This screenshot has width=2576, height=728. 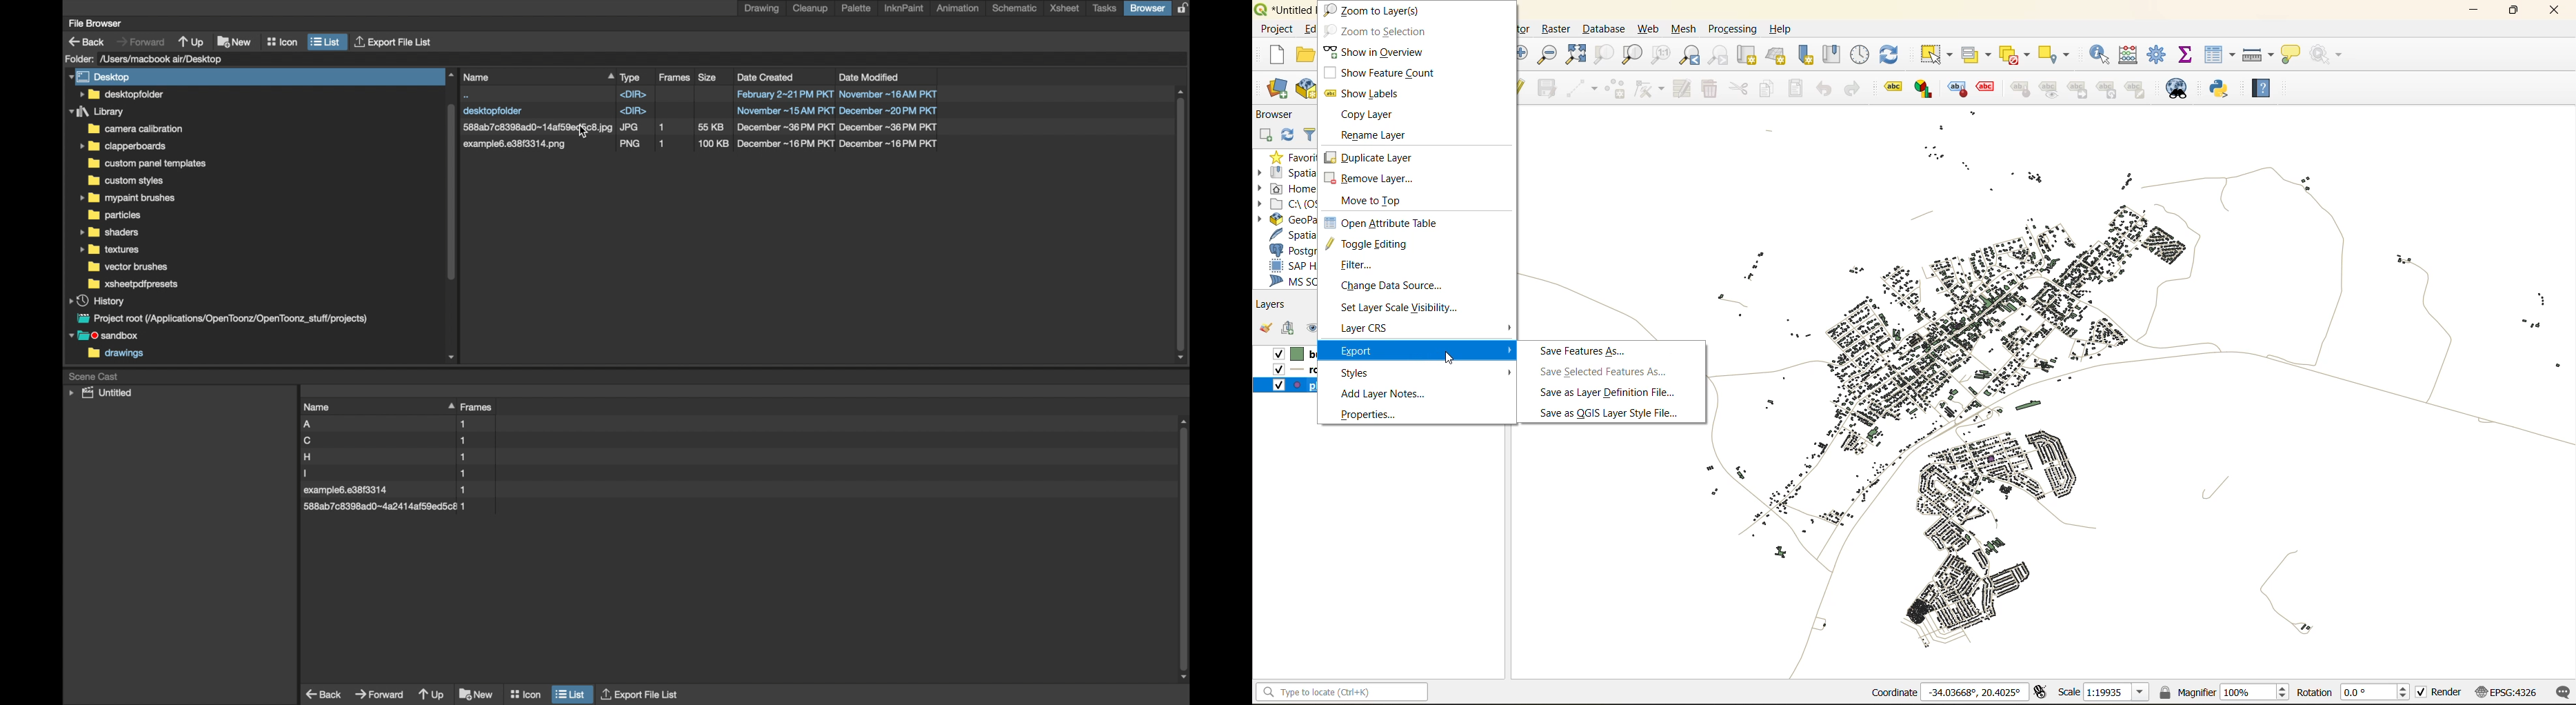 I want to click on file, so click(x=384, y=457).